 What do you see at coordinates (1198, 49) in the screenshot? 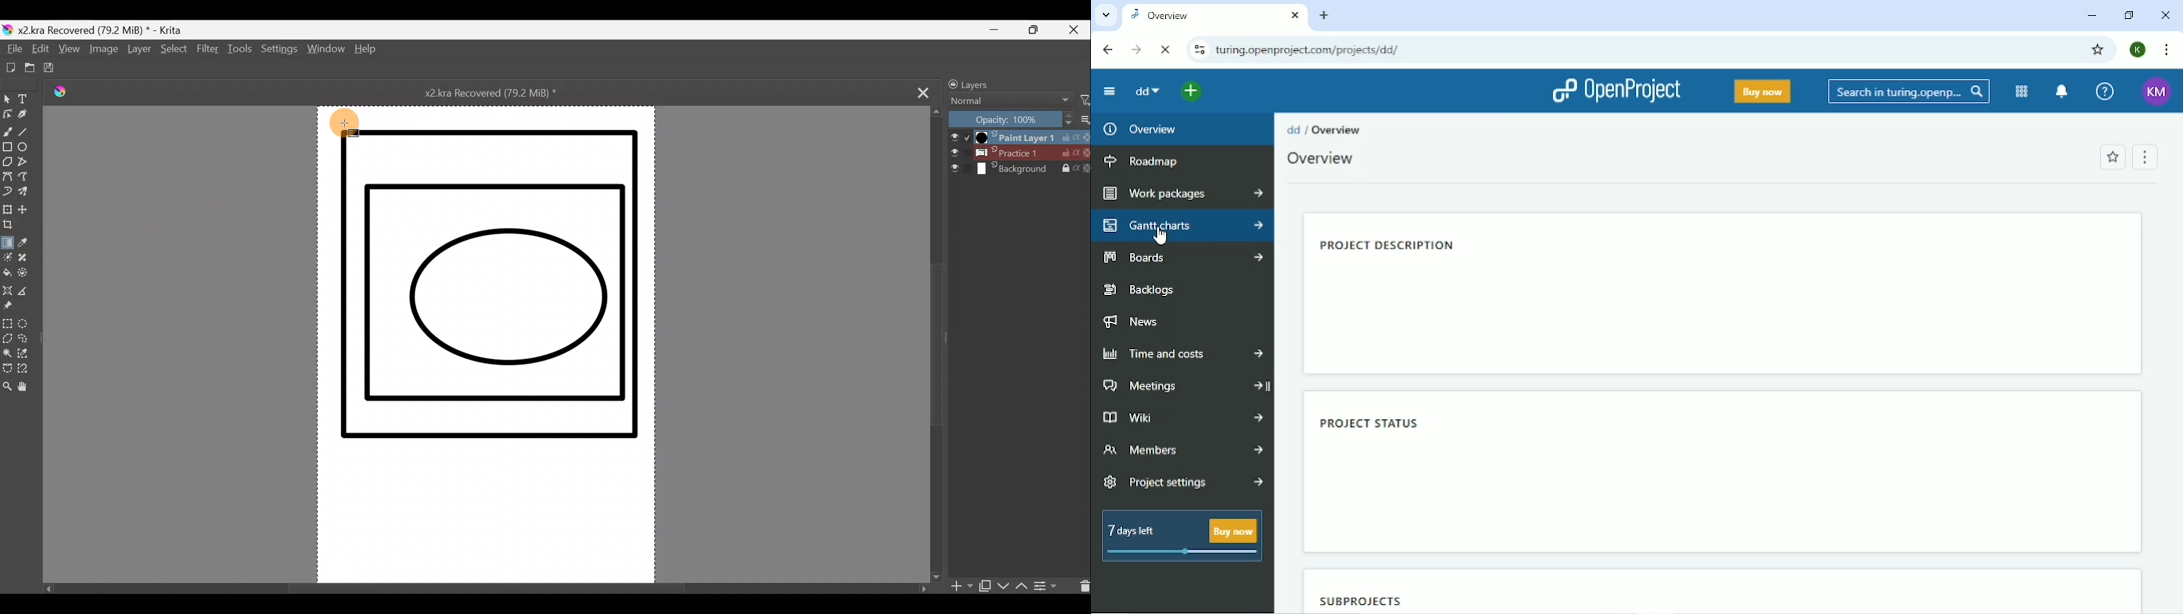
I see `View site information` at bounding box center [1198, 49].